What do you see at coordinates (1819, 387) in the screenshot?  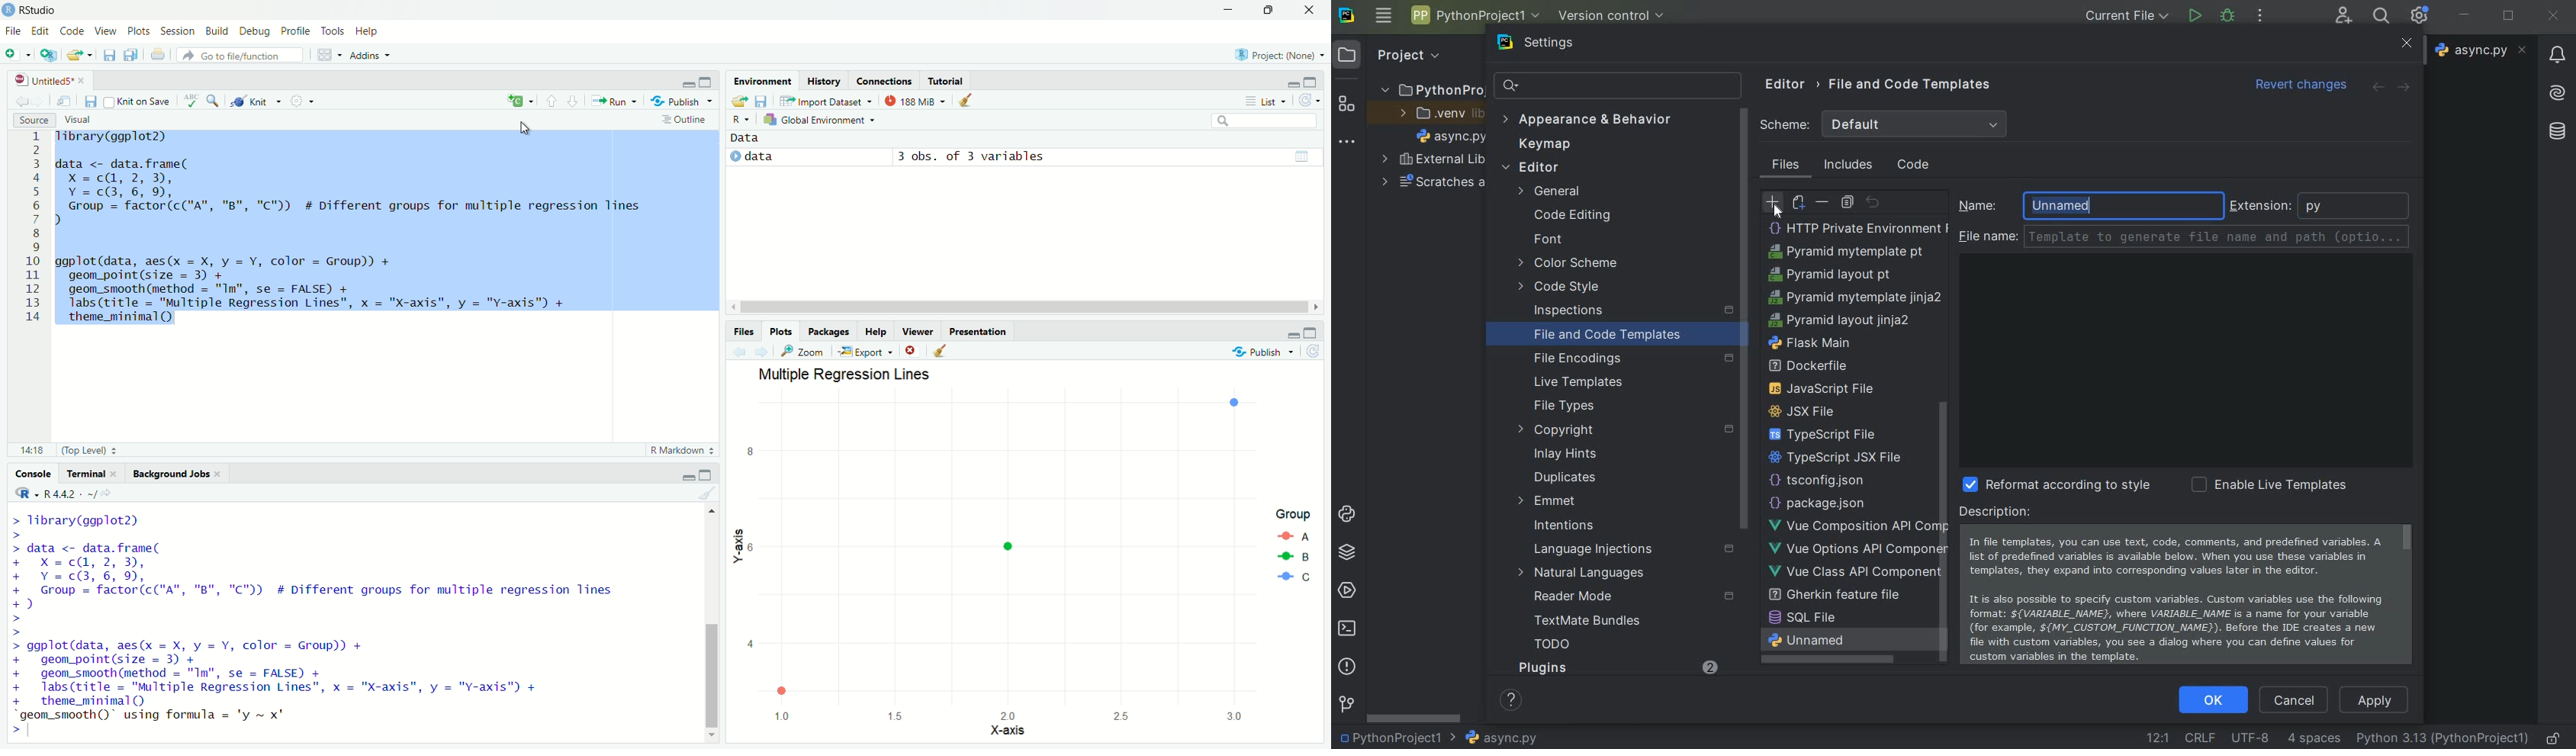 I see `setup script` at bounding box center [1819, 387].